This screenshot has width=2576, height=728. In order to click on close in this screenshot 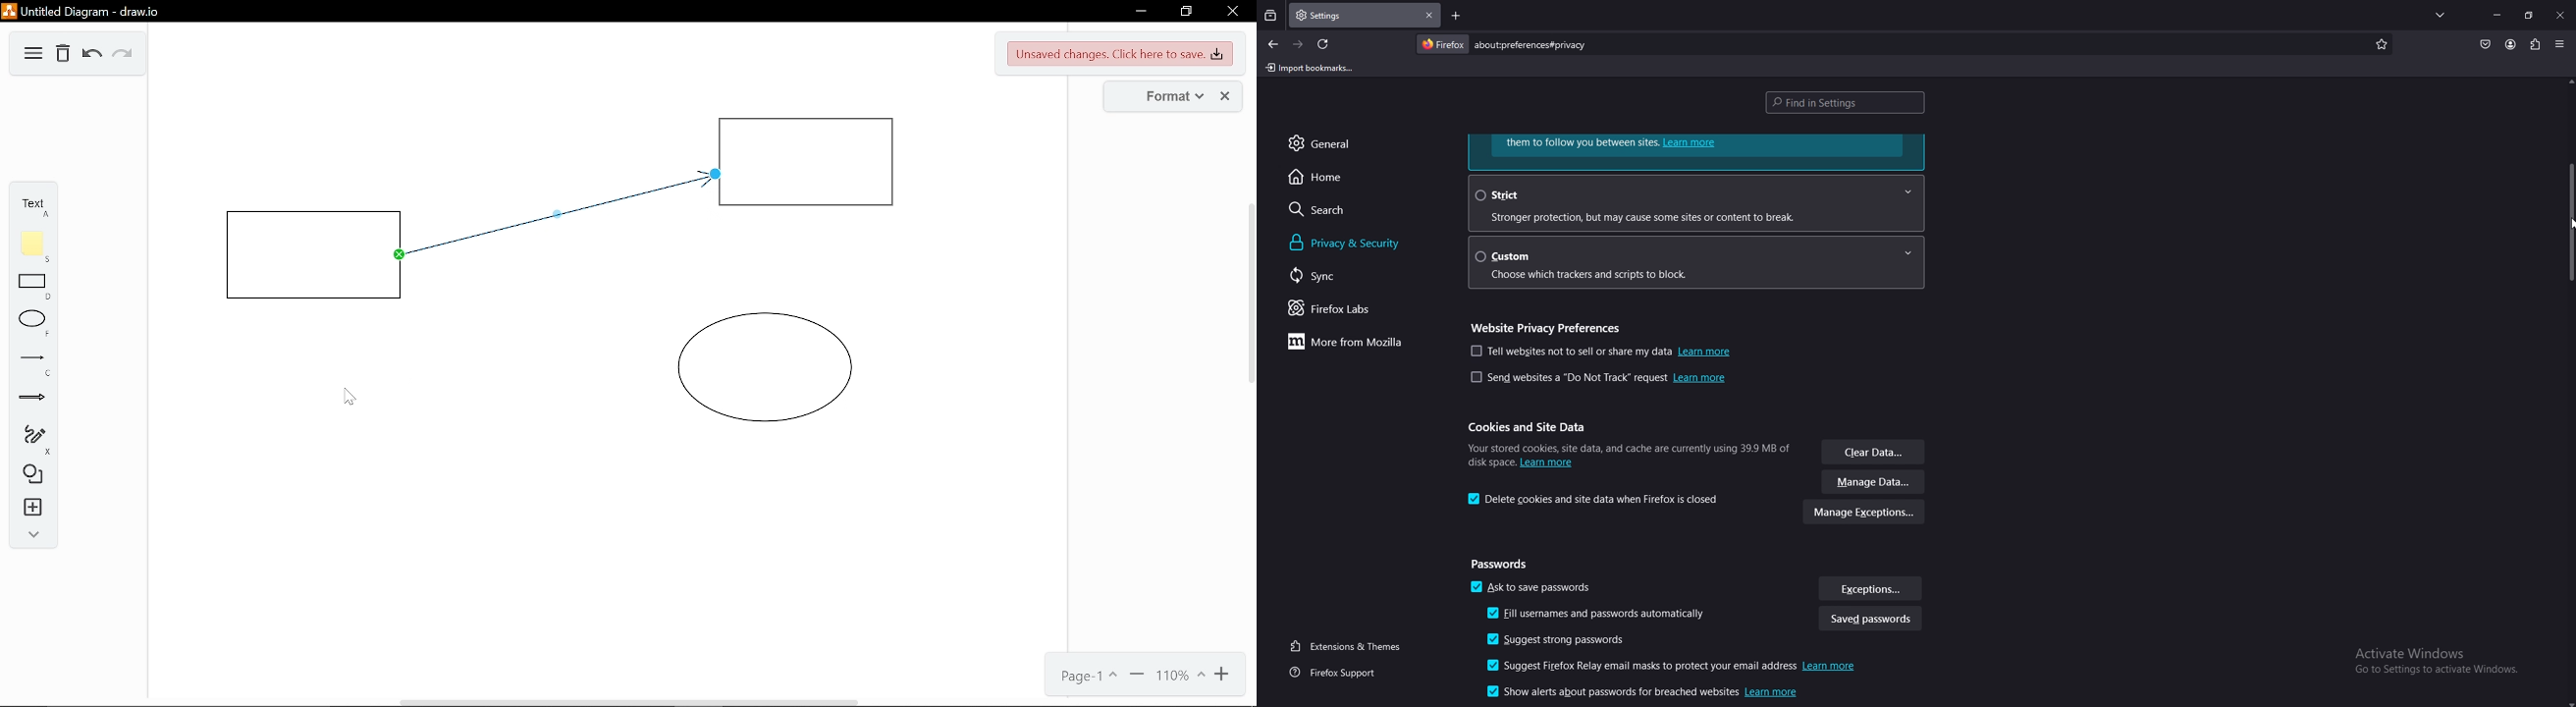, I will do `click(2561, 17)`.